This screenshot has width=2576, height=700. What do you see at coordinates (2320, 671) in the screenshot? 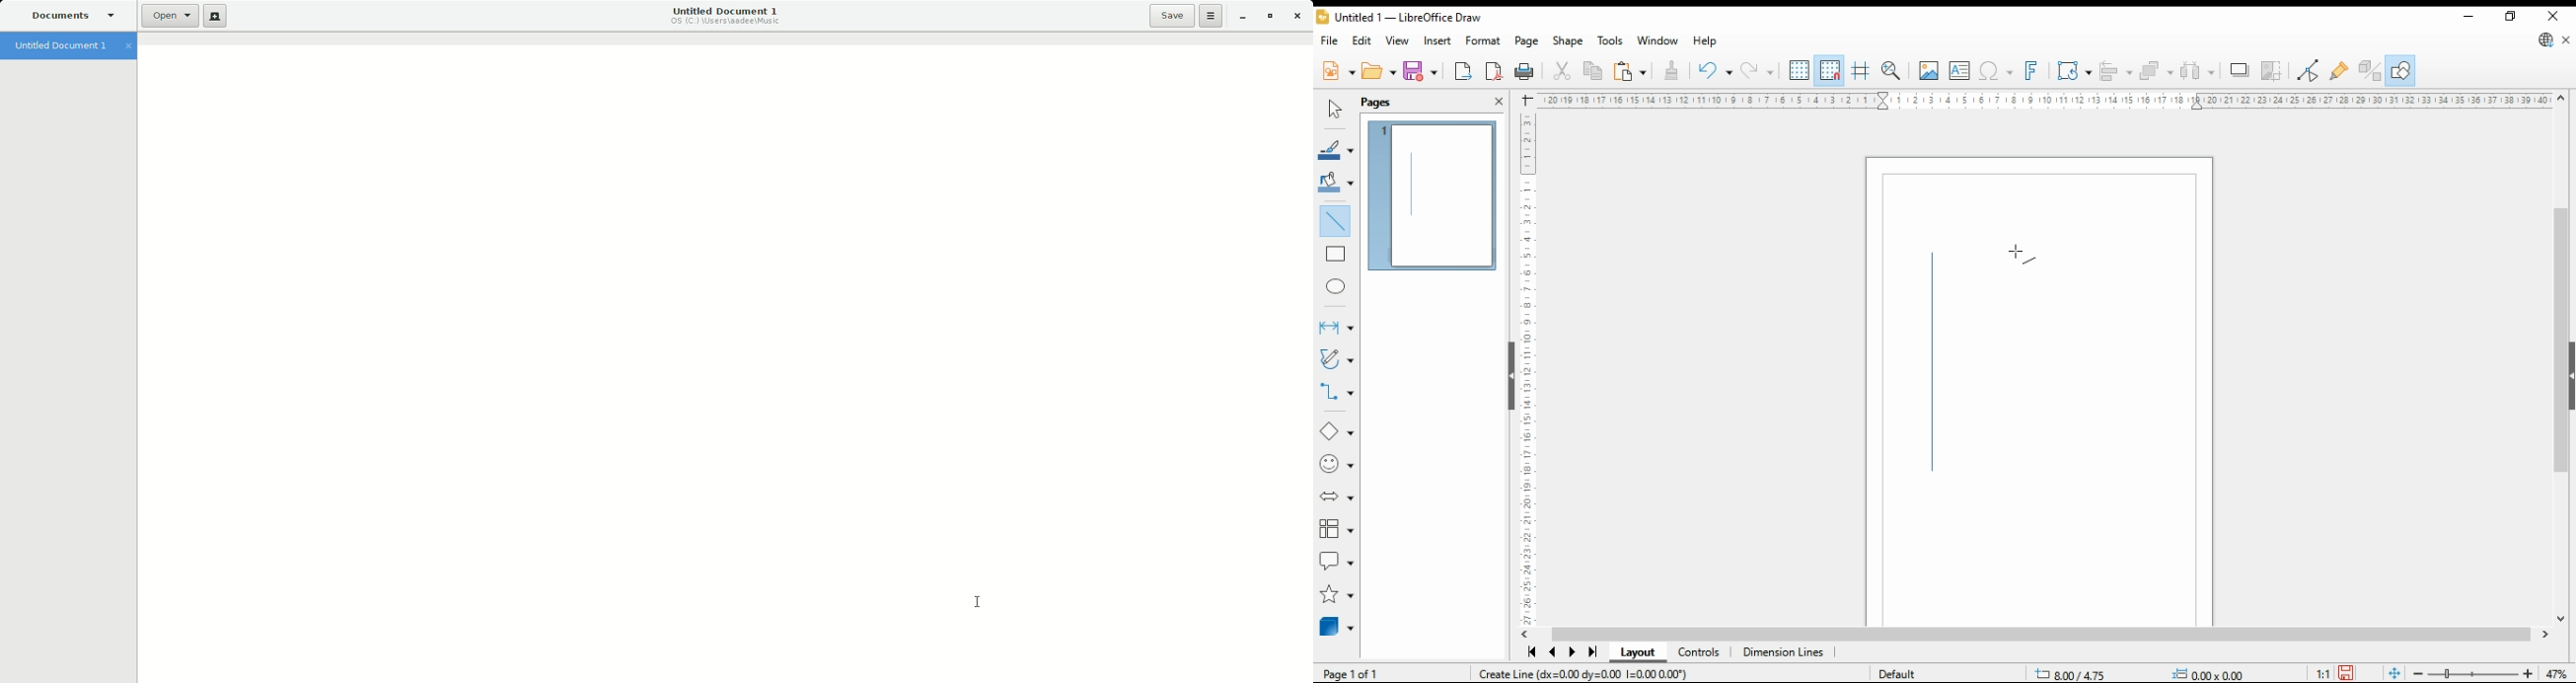
I see `1:1` at bounding box center [2320, 671].